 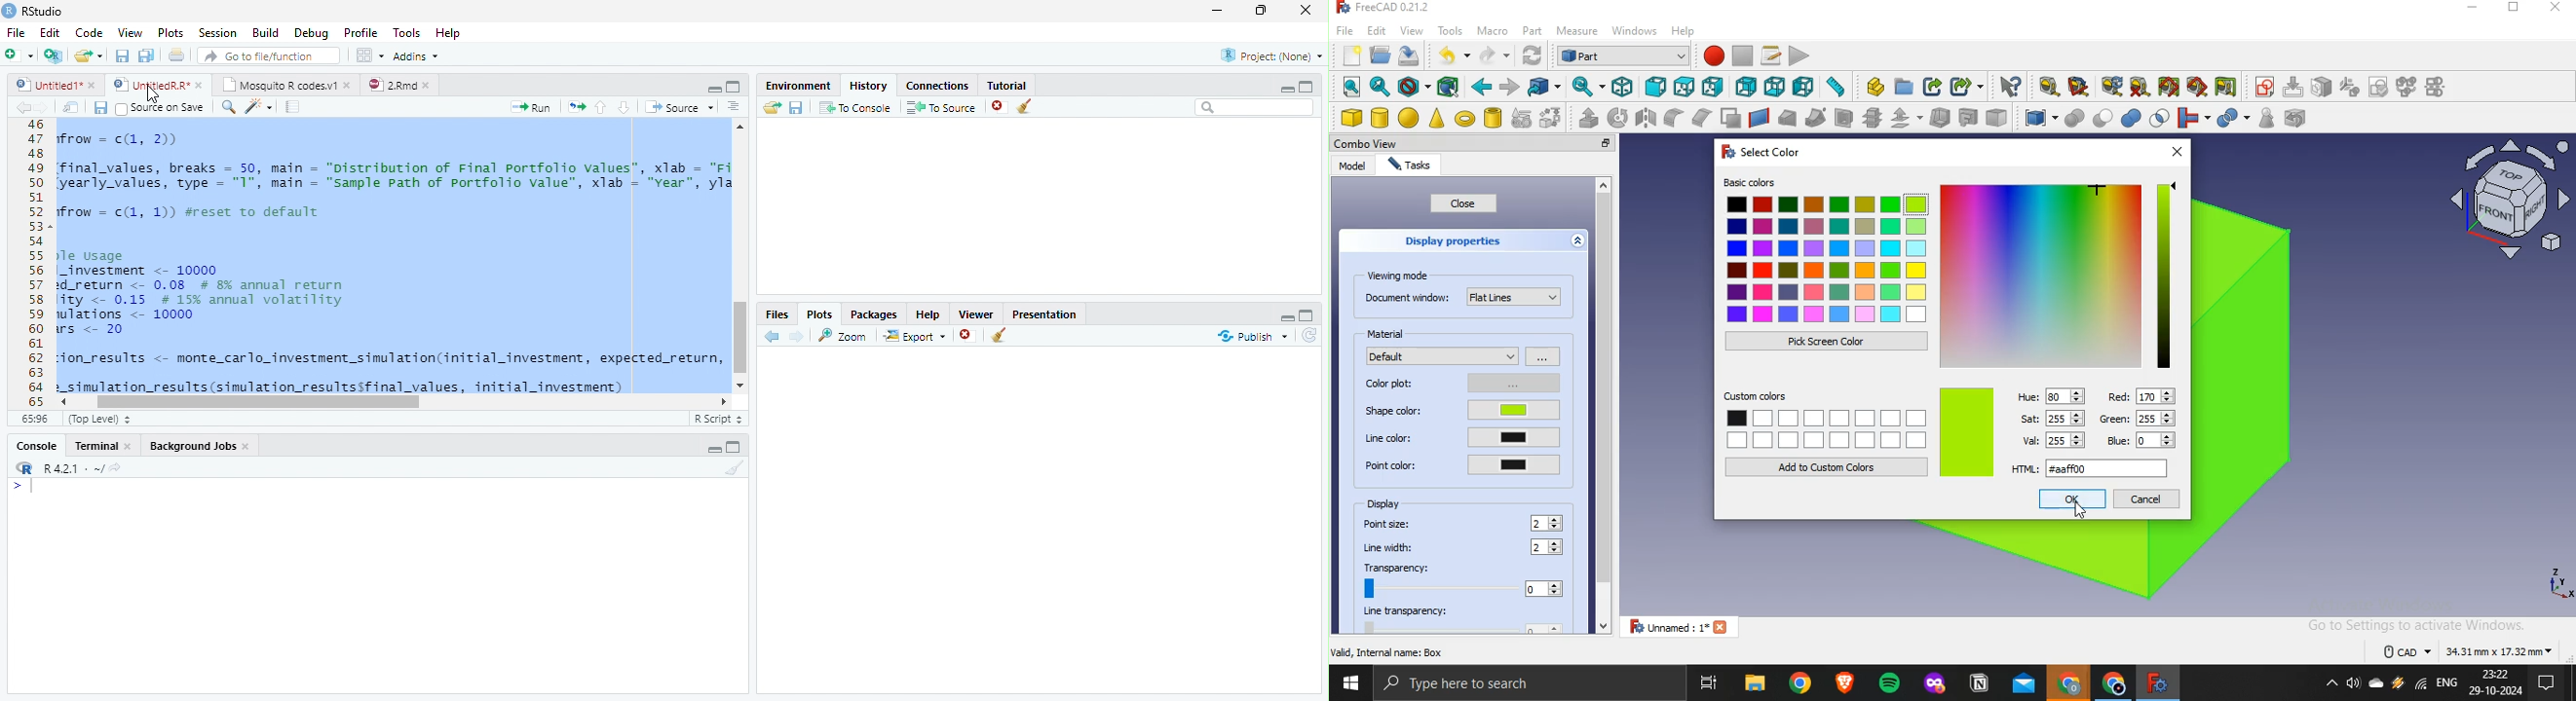 What do you see at coordinates (1618, 117) in the screenshot?
I see `revolve` at bounding box center [1618, 117].